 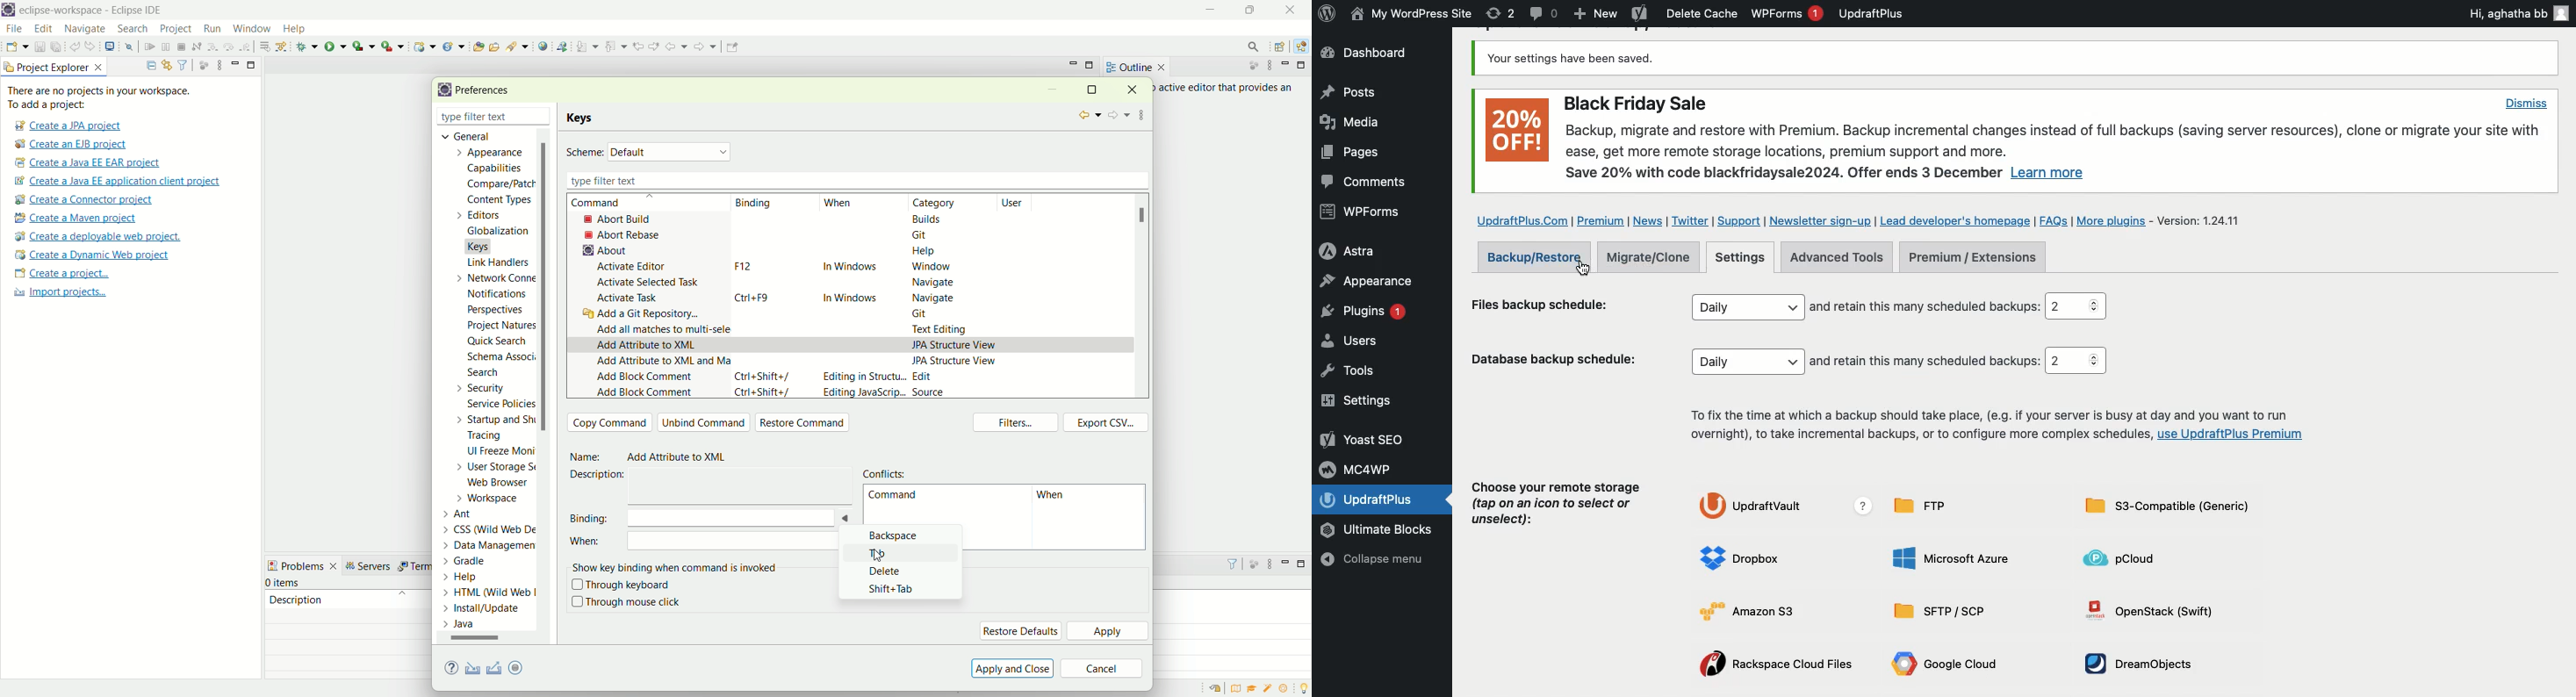 What do you see at coordinates (649, 282) in the screenshot?
I see `activate selected task` at bounding box center [649, 282].